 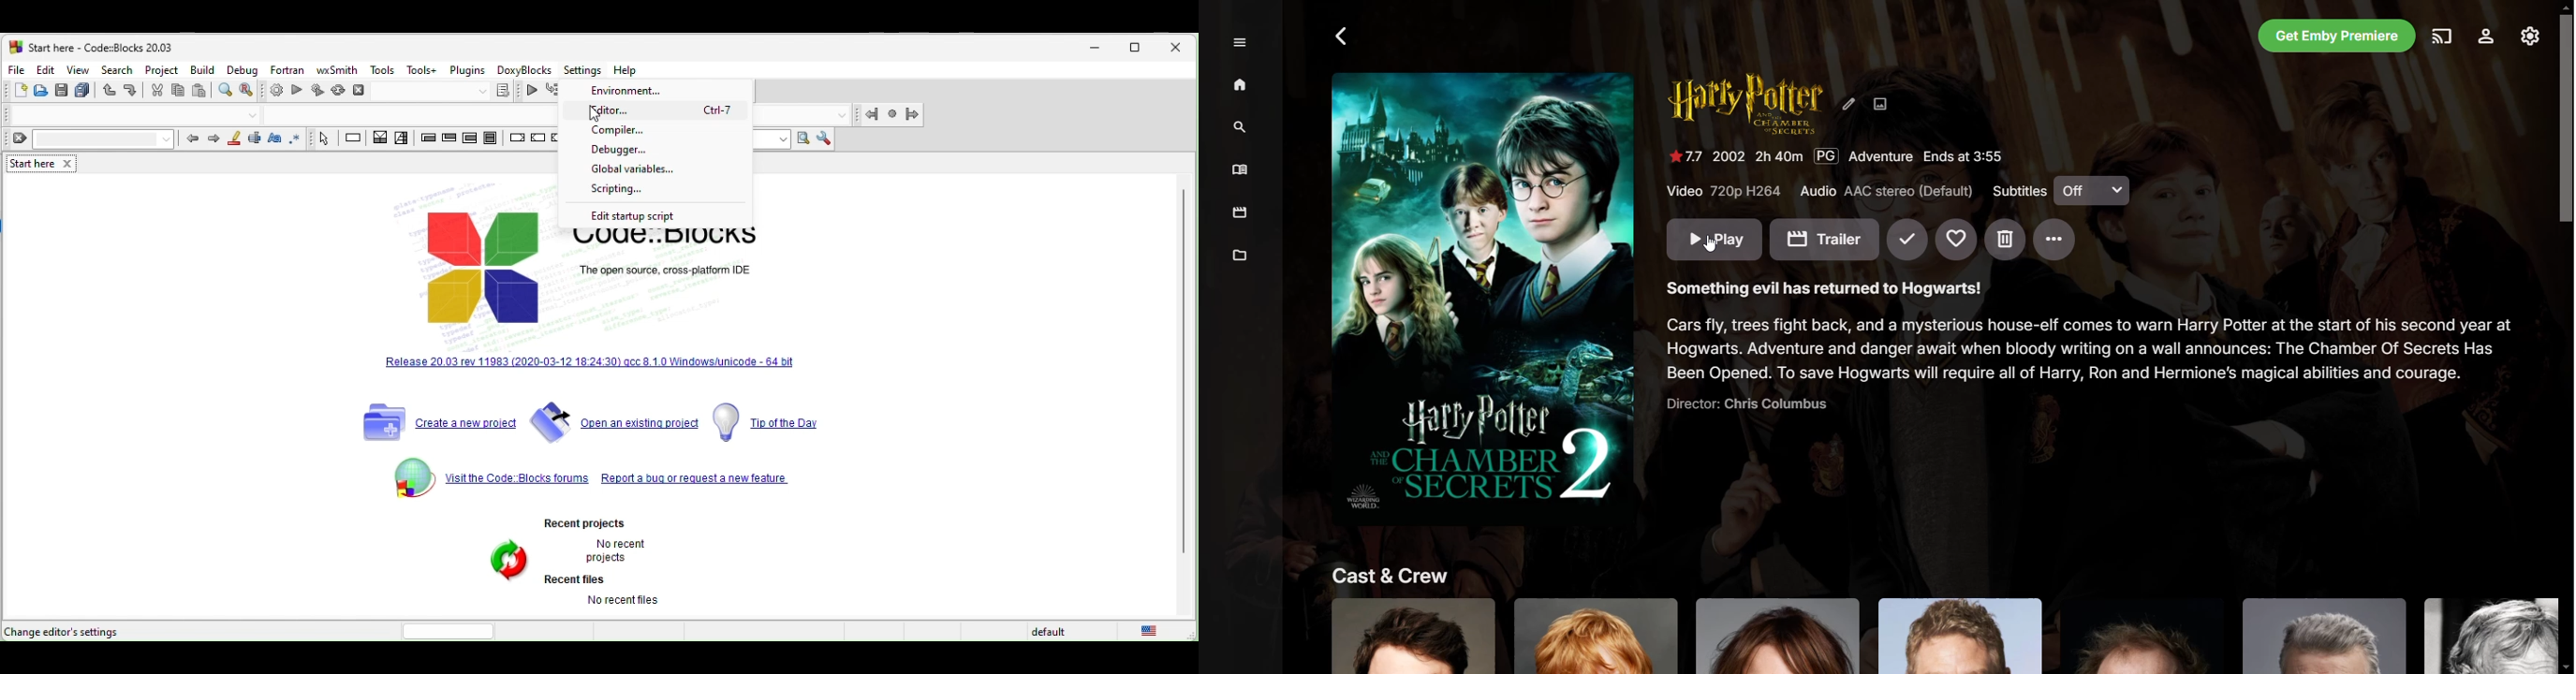 What do you see at coordinates (2442, 37) in the screenshot?
I see `Play on another device` at bounding box center [2442, 37].